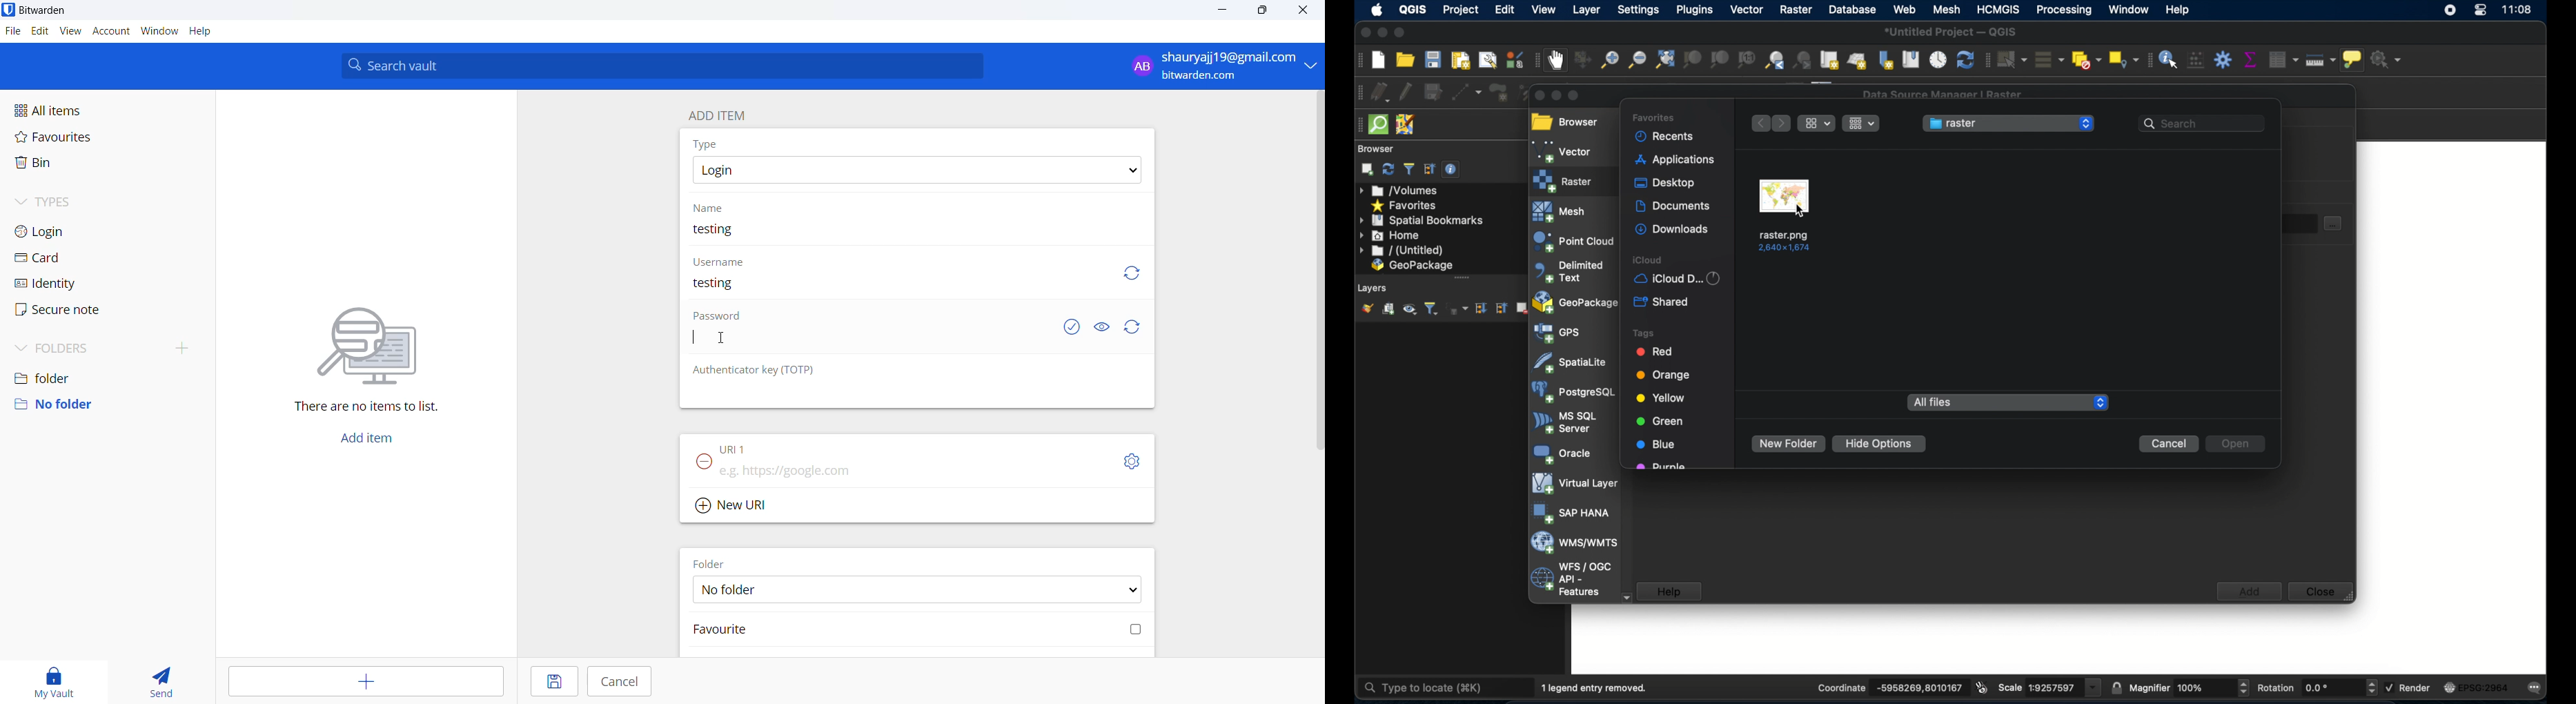 This screenshot has height=728, width=2576. What do you see at coordinates (1388, 169) in the screenshot?
I see `refresh` at bounding box center [1388, 169].